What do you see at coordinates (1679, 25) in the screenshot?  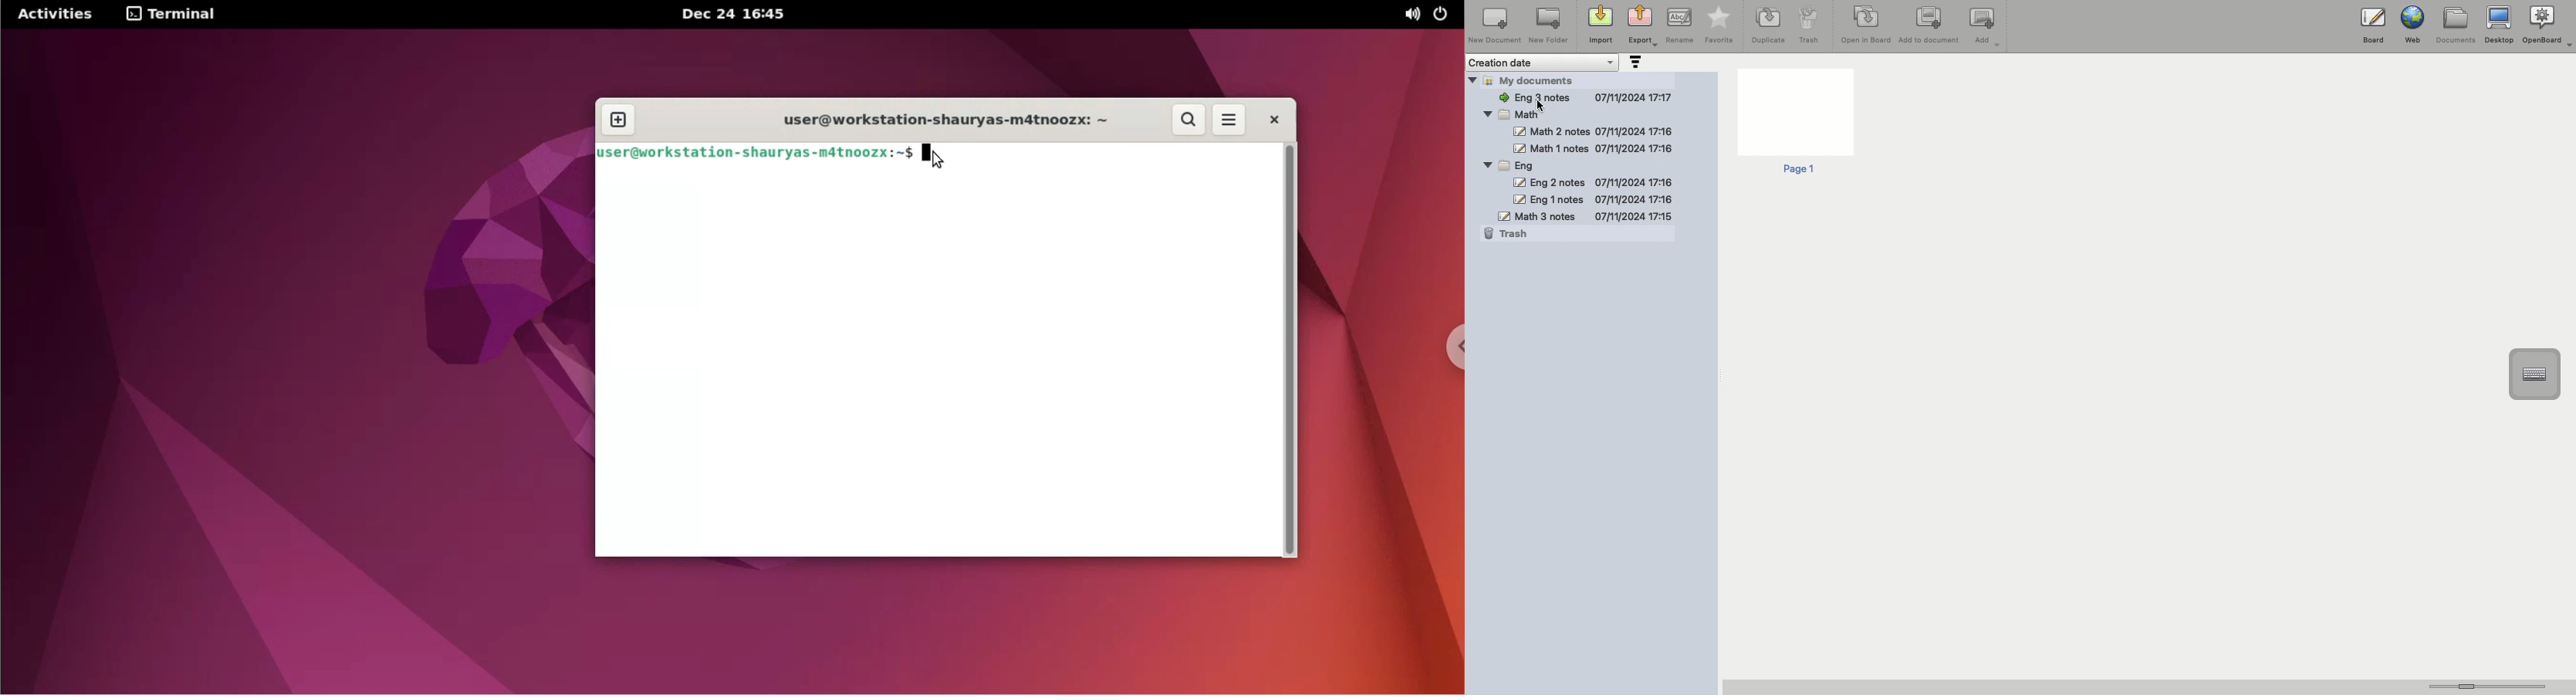 I see `Rename` at bounding box center [1679, 25].